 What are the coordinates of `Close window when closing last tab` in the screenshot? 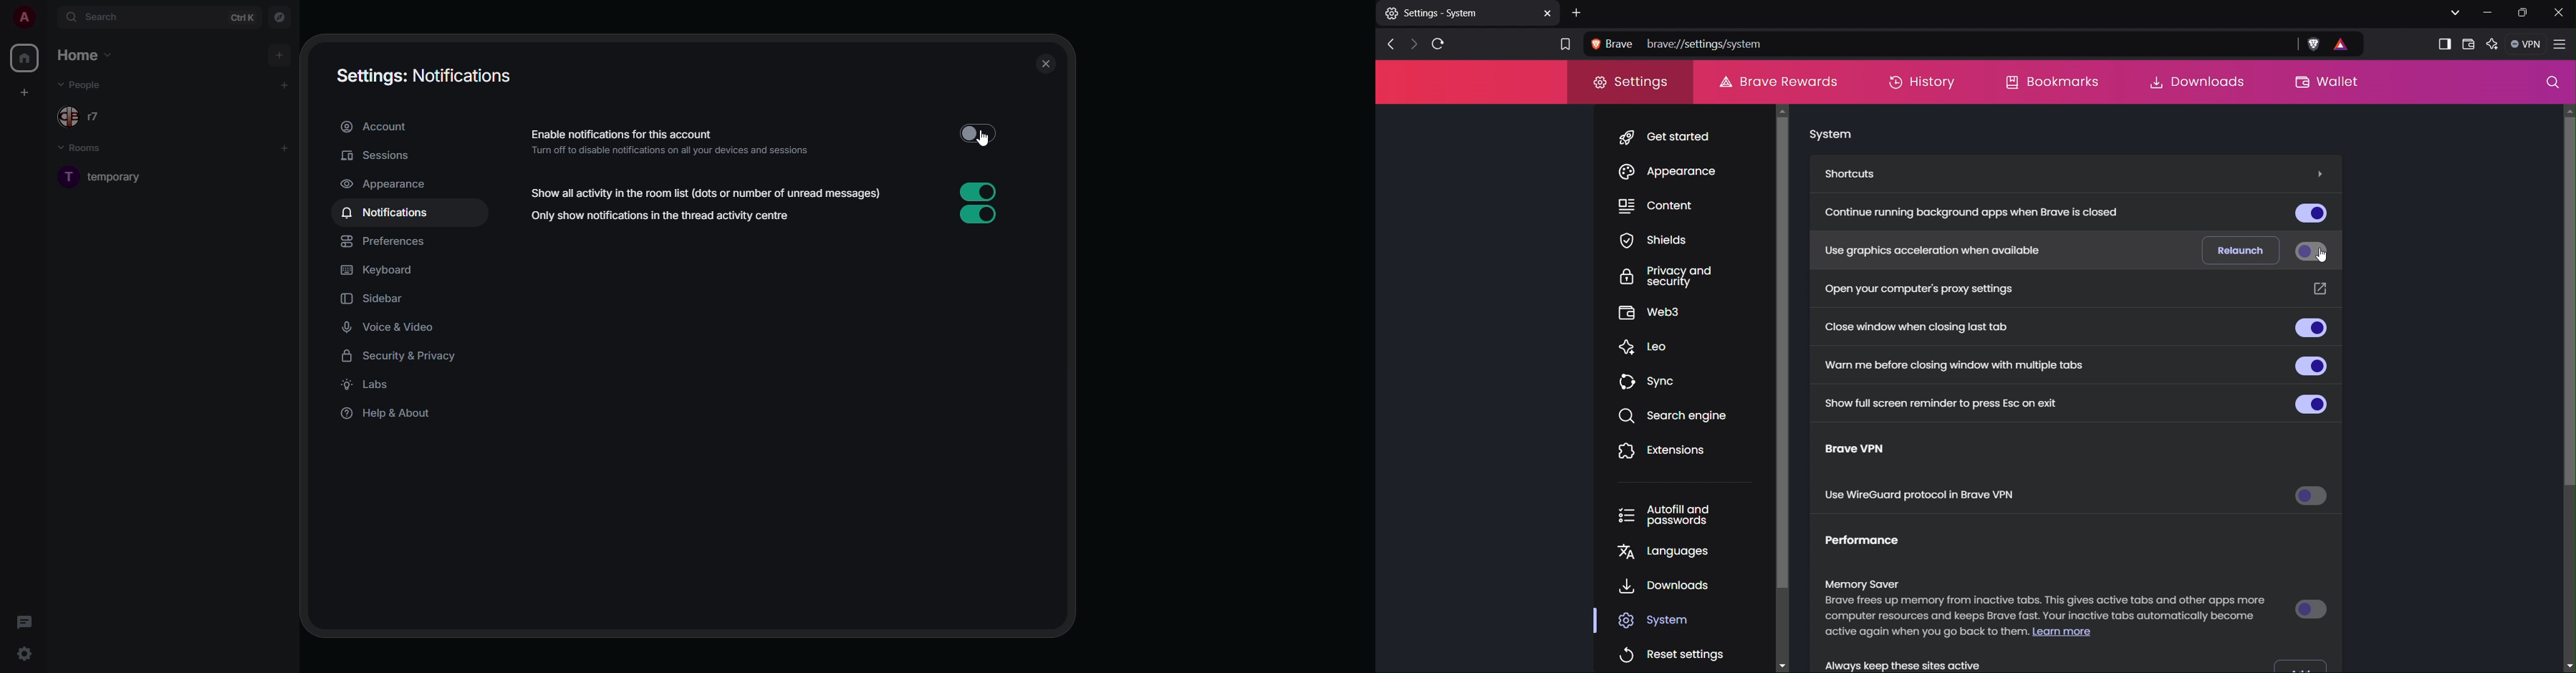 It's located at (1928, 328).